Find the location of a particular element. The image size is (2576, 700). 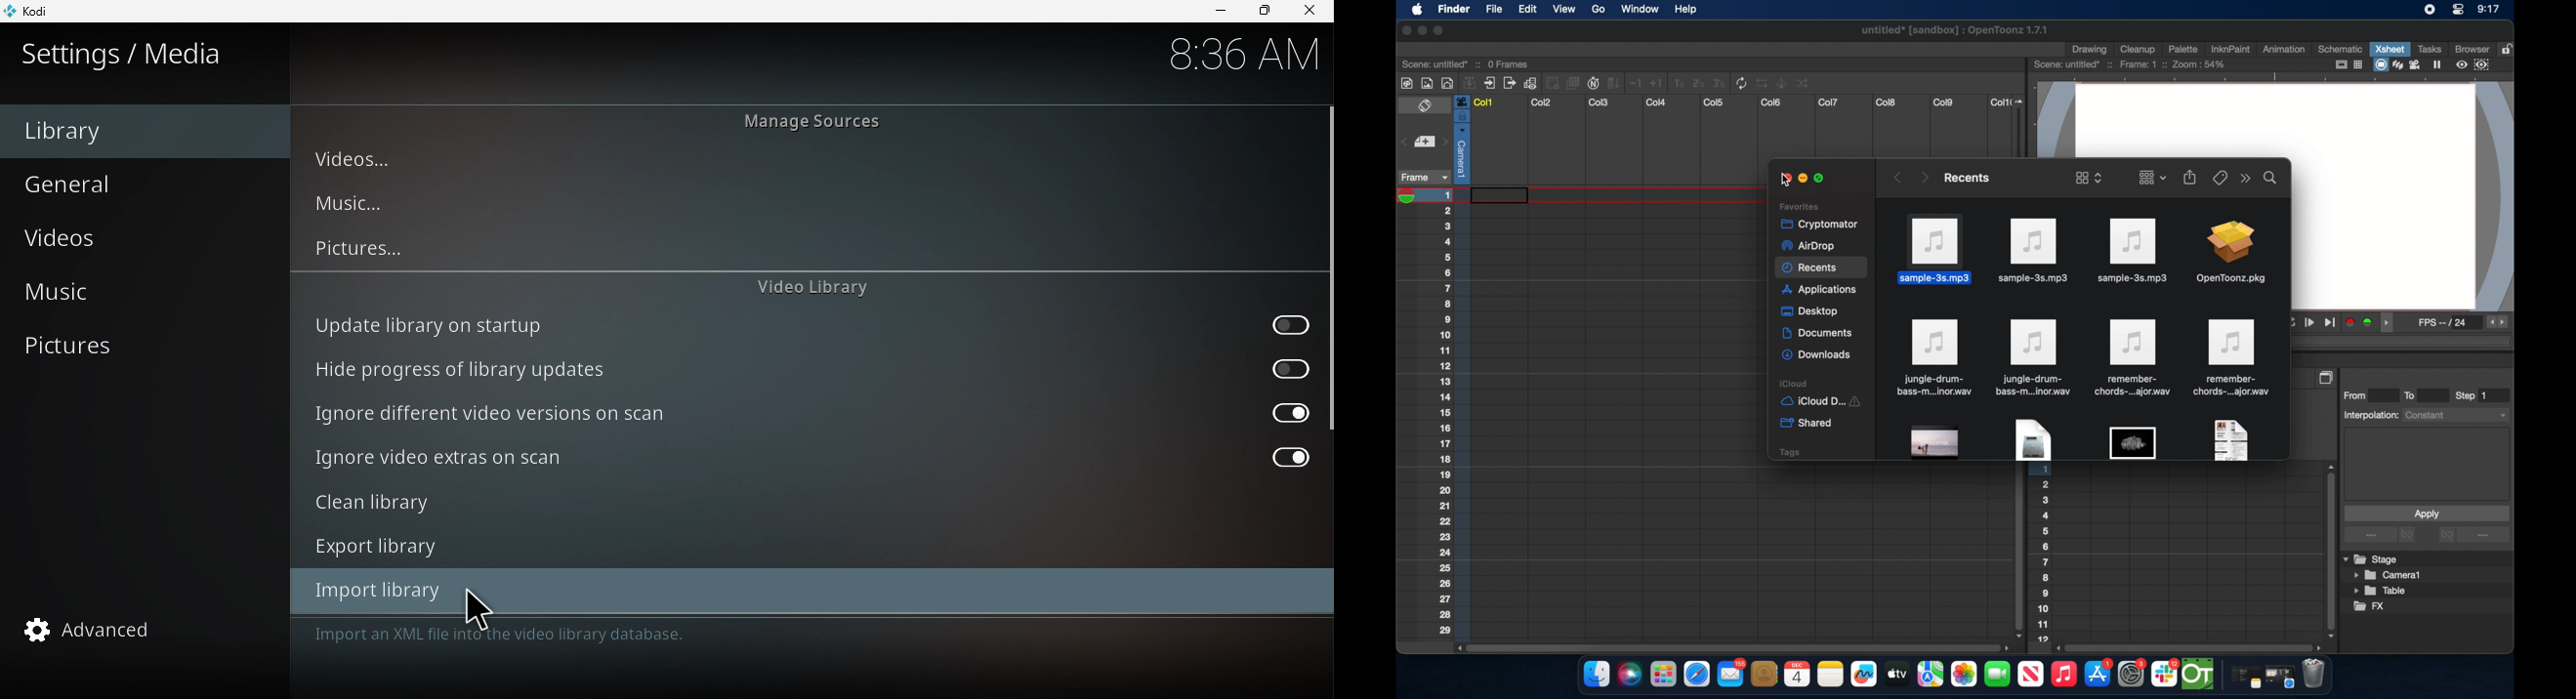

more  options is located at coordinates (2382, 535).